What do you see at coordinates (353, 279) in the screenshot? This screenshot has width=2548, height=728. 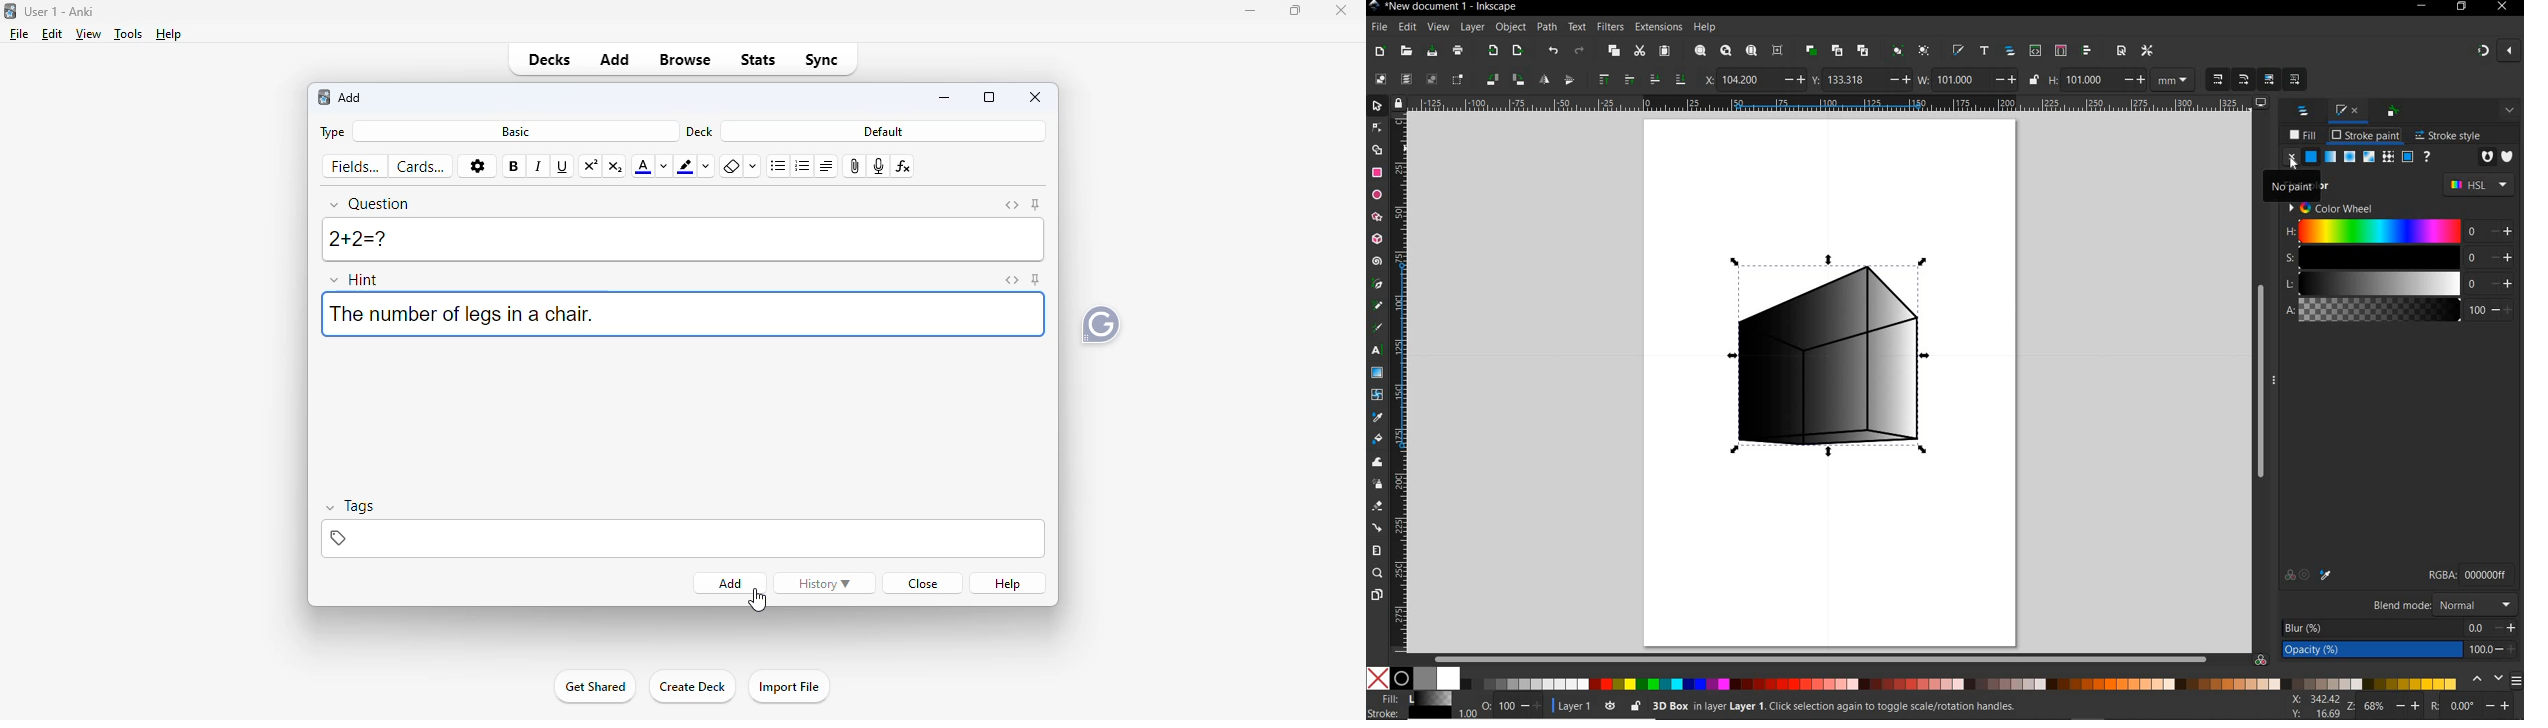 I see `hint` at bounding box center [353, 279].